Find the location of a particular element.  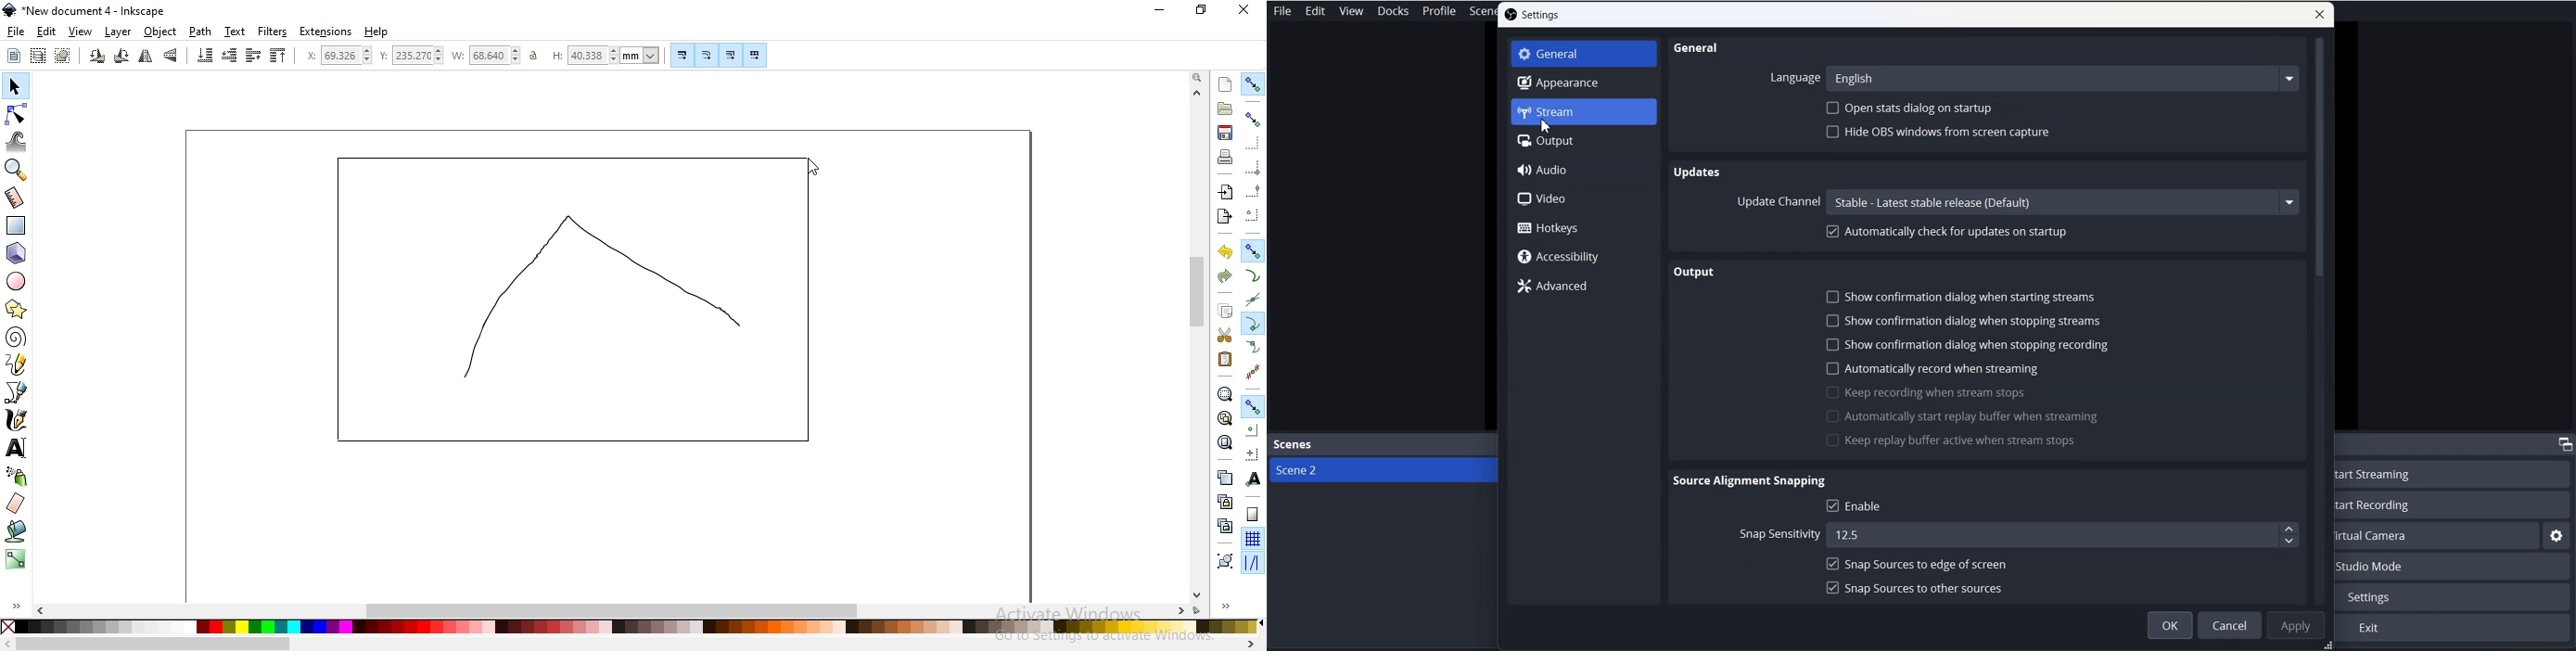

create a clone is located at coordinates (1224, 501).